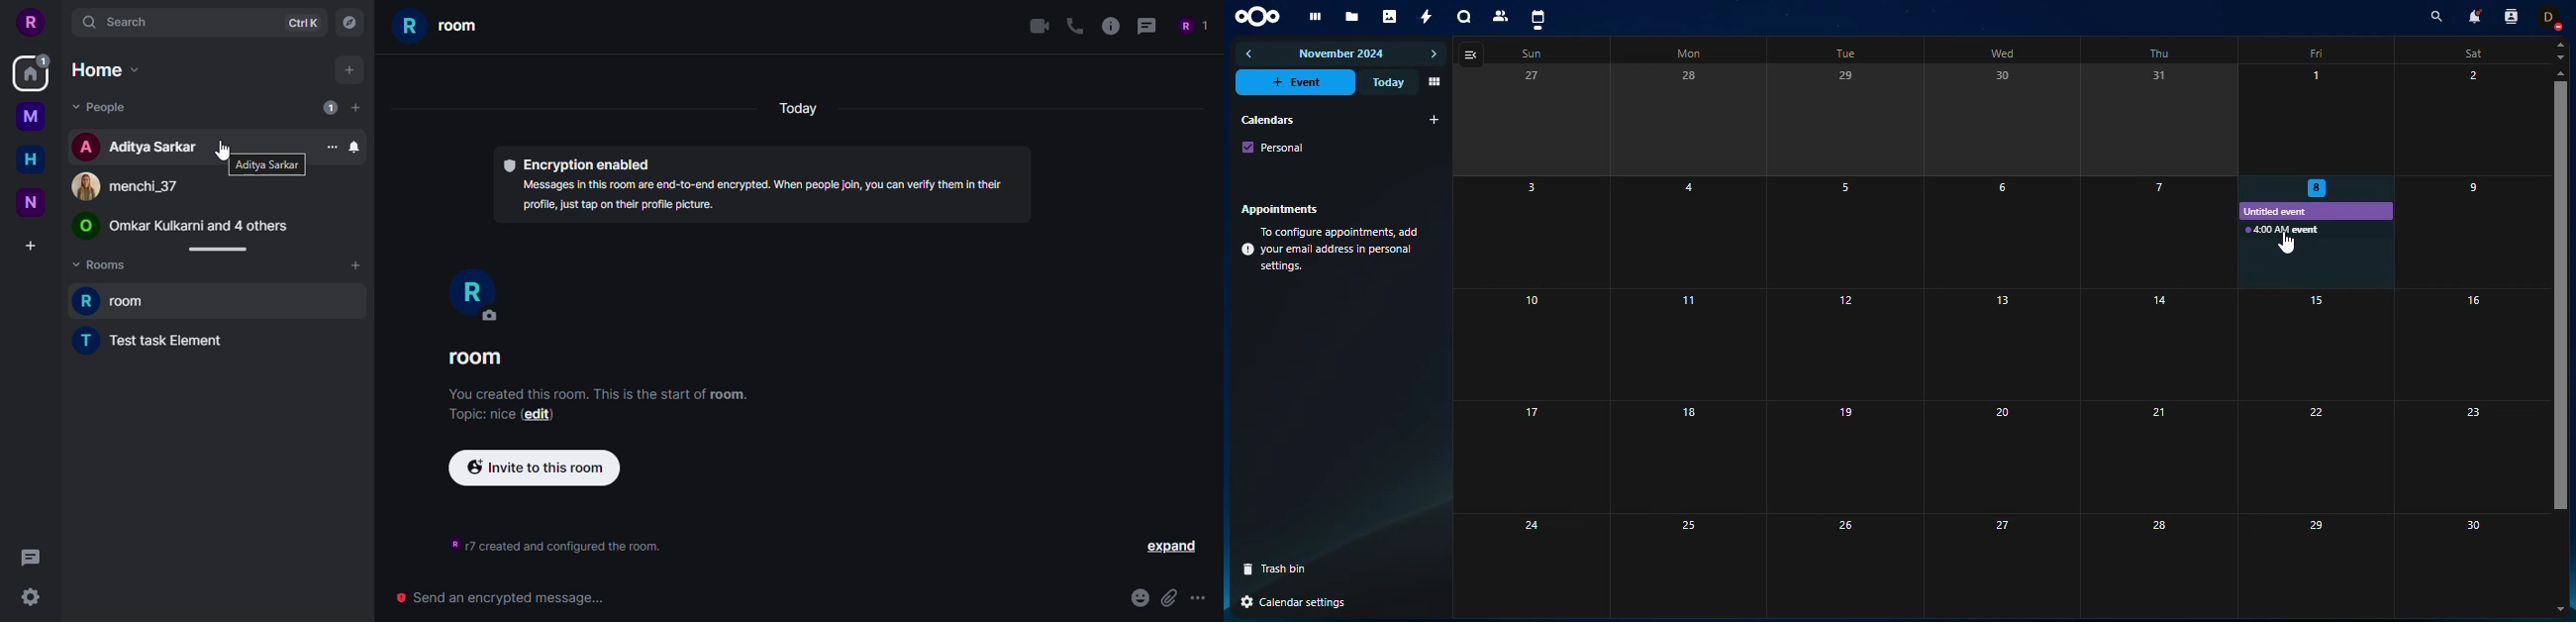  I want to click on scroll bar, so click(2560, 258).